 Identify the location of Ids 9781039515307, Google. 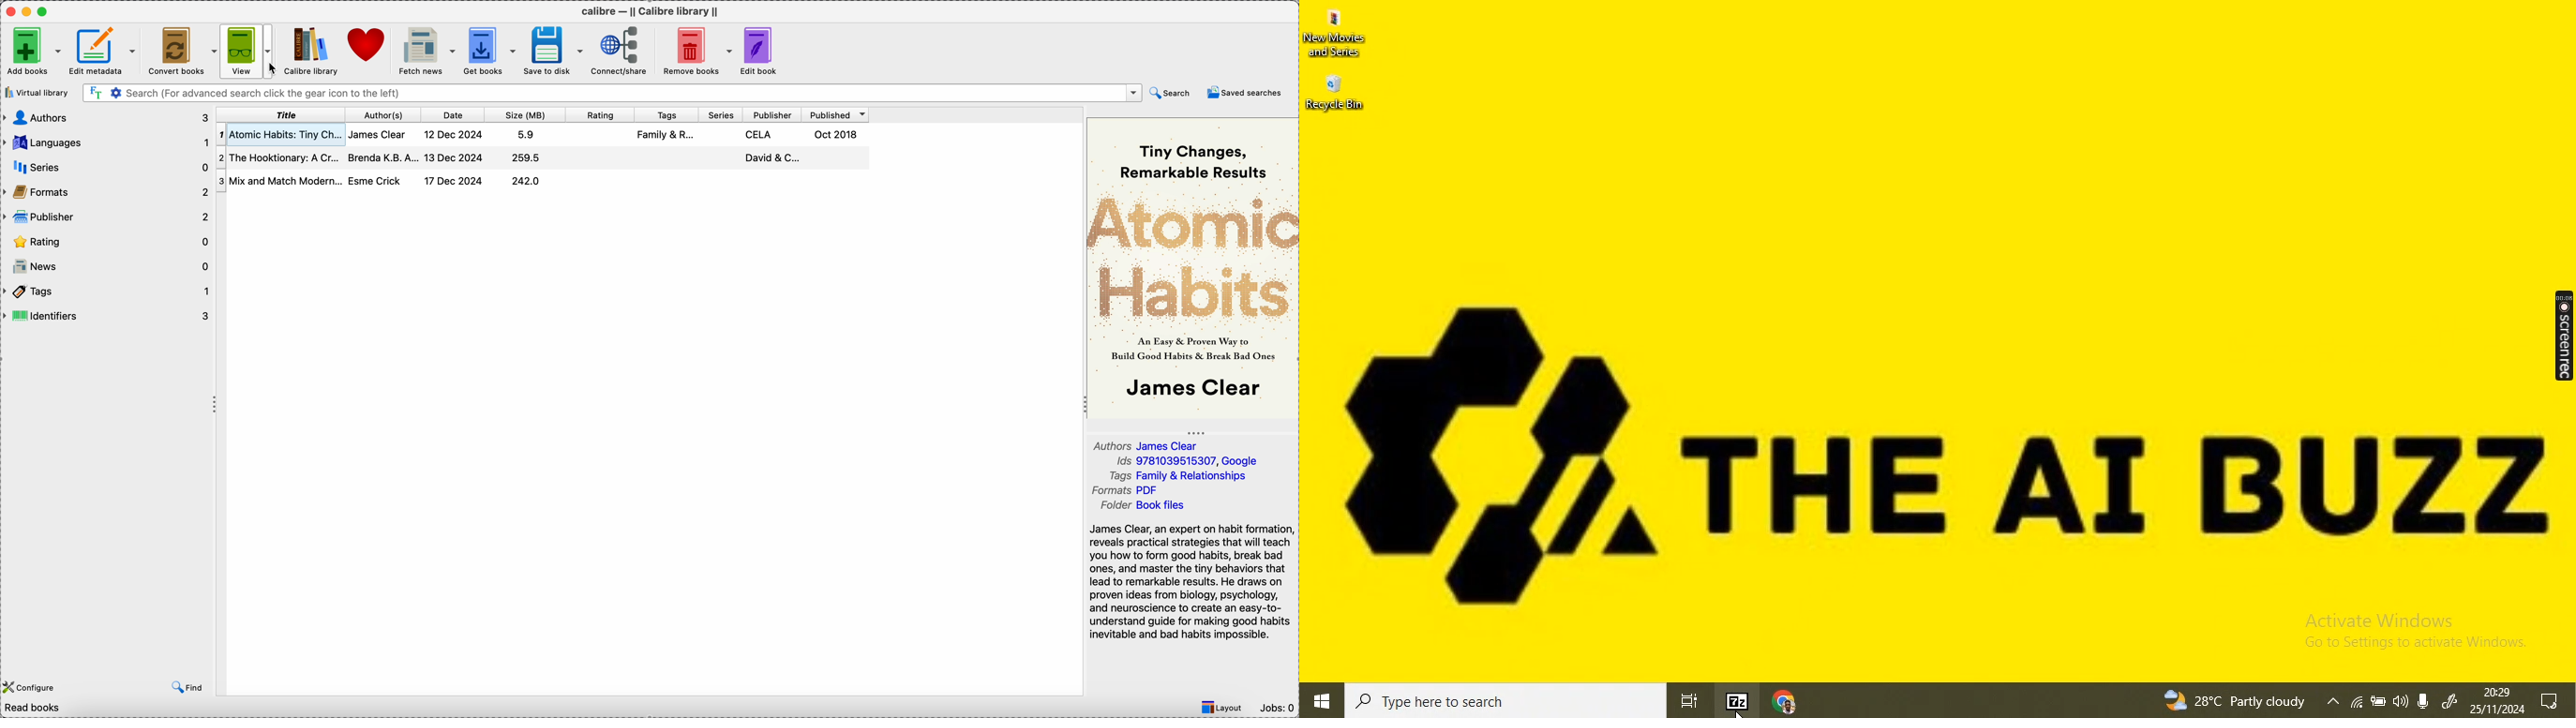
(1188, 462).